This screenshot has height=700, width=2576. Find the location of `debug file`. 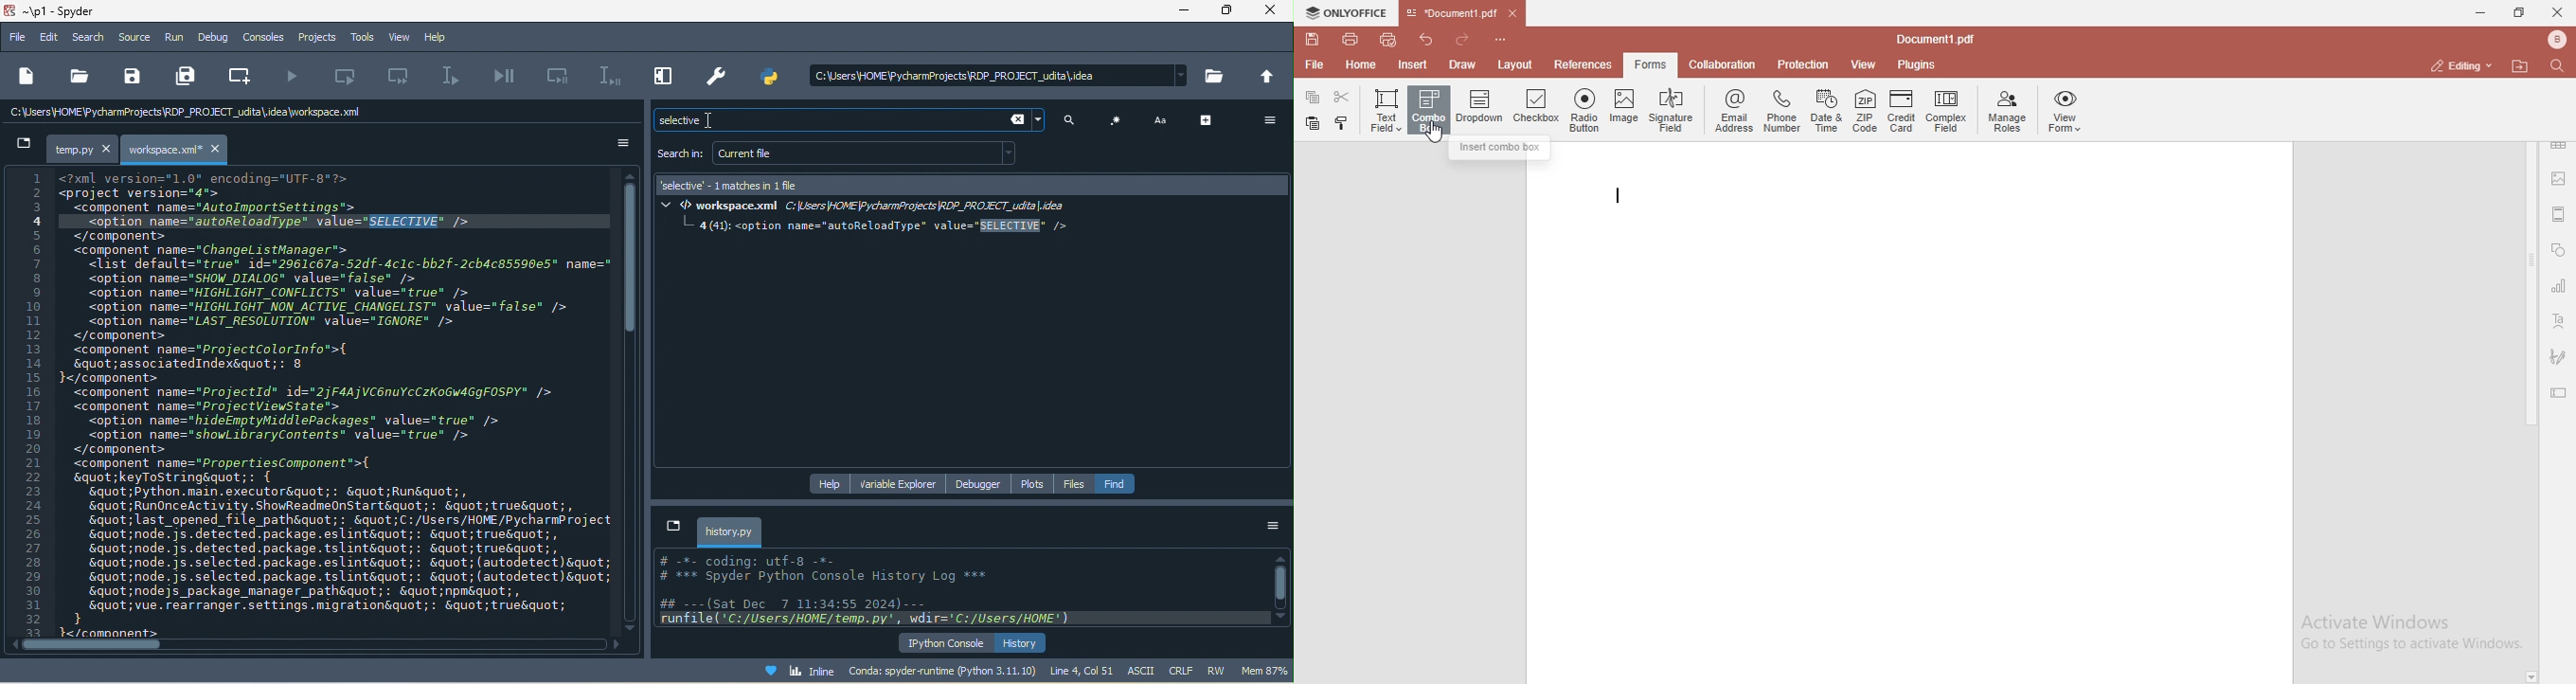

debug file is located at coordinates (506, 77).